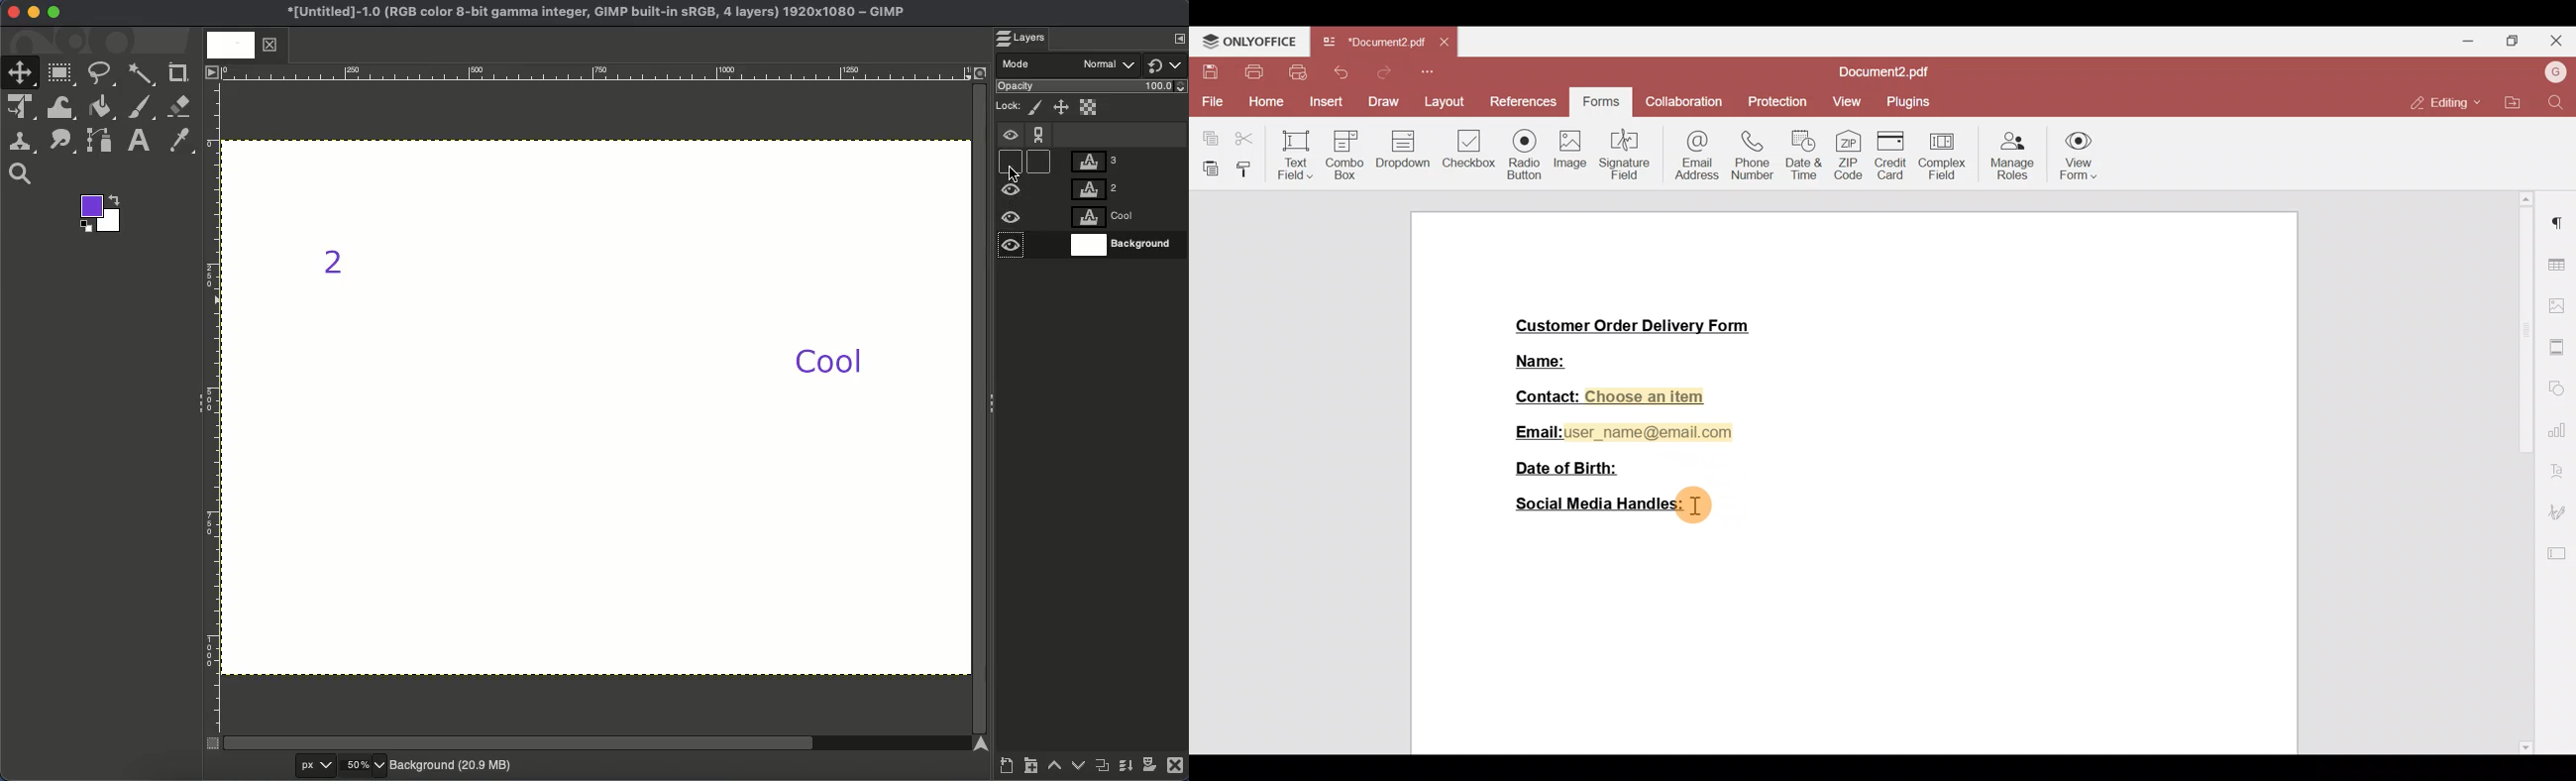 This screenshot has width=2576, height=784. Describe the element at coordinates (1382, 72) in the screenshot. I see `Redo` at that location.